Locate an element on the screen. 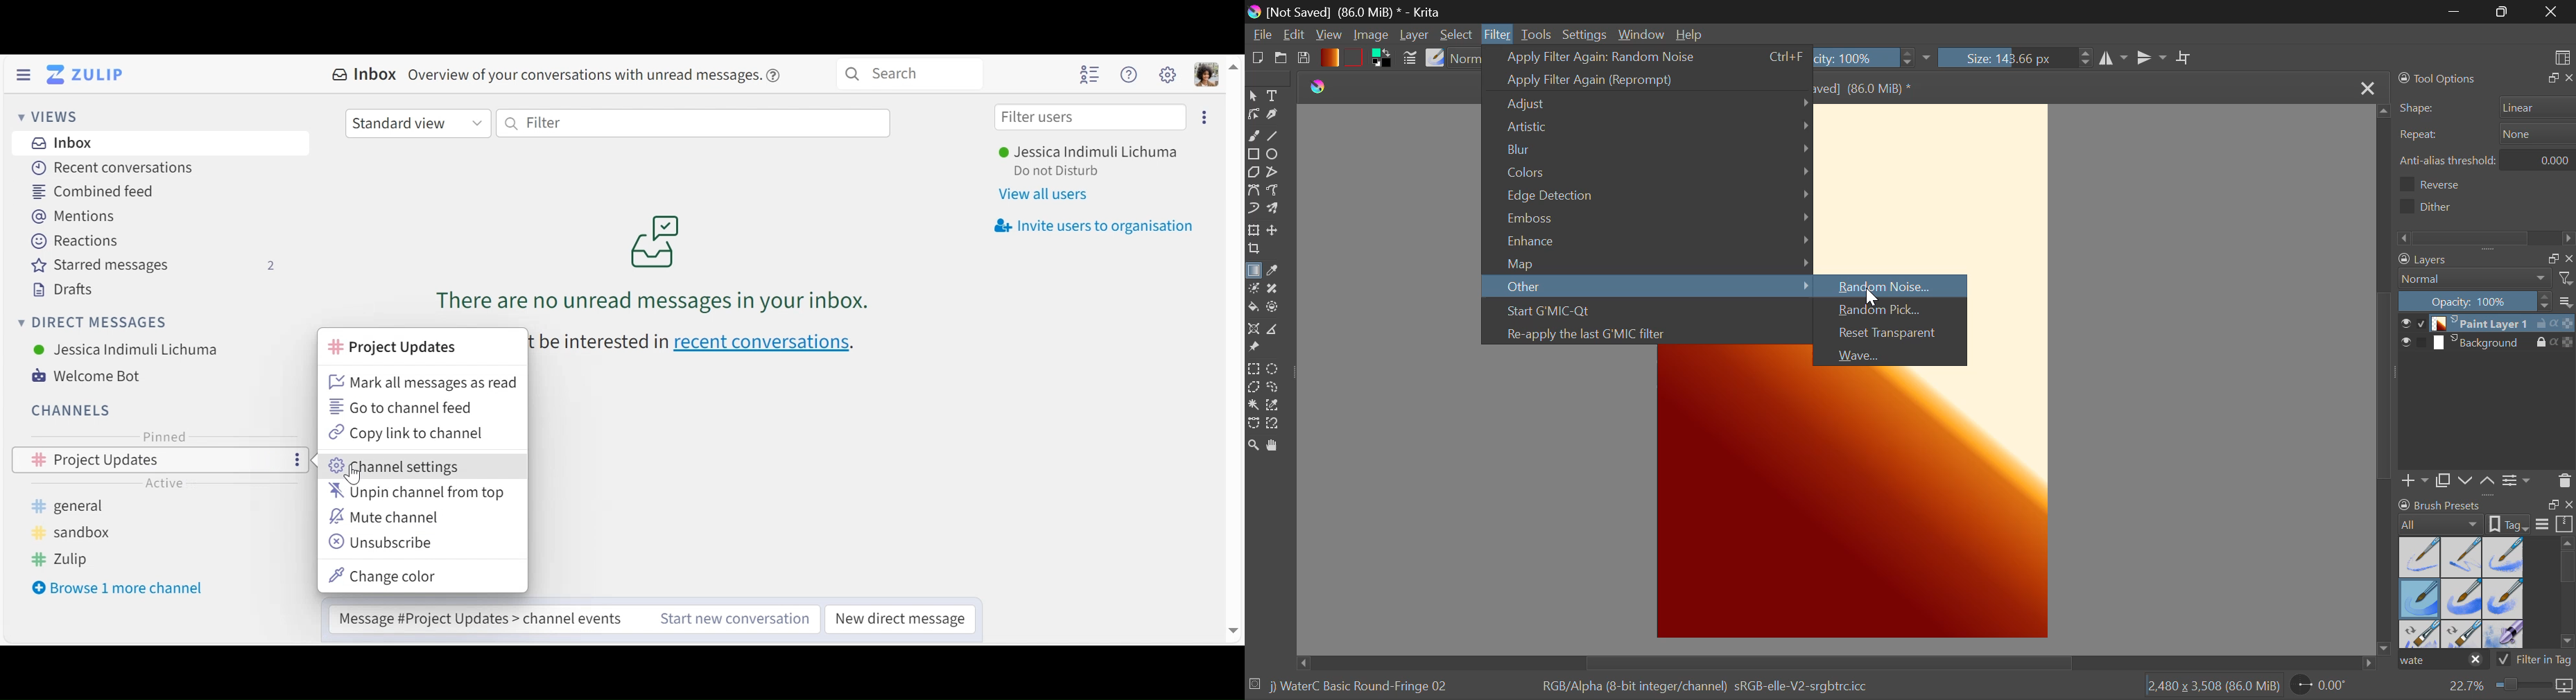  Invite users organisation is located at coordinates (1094, 224).